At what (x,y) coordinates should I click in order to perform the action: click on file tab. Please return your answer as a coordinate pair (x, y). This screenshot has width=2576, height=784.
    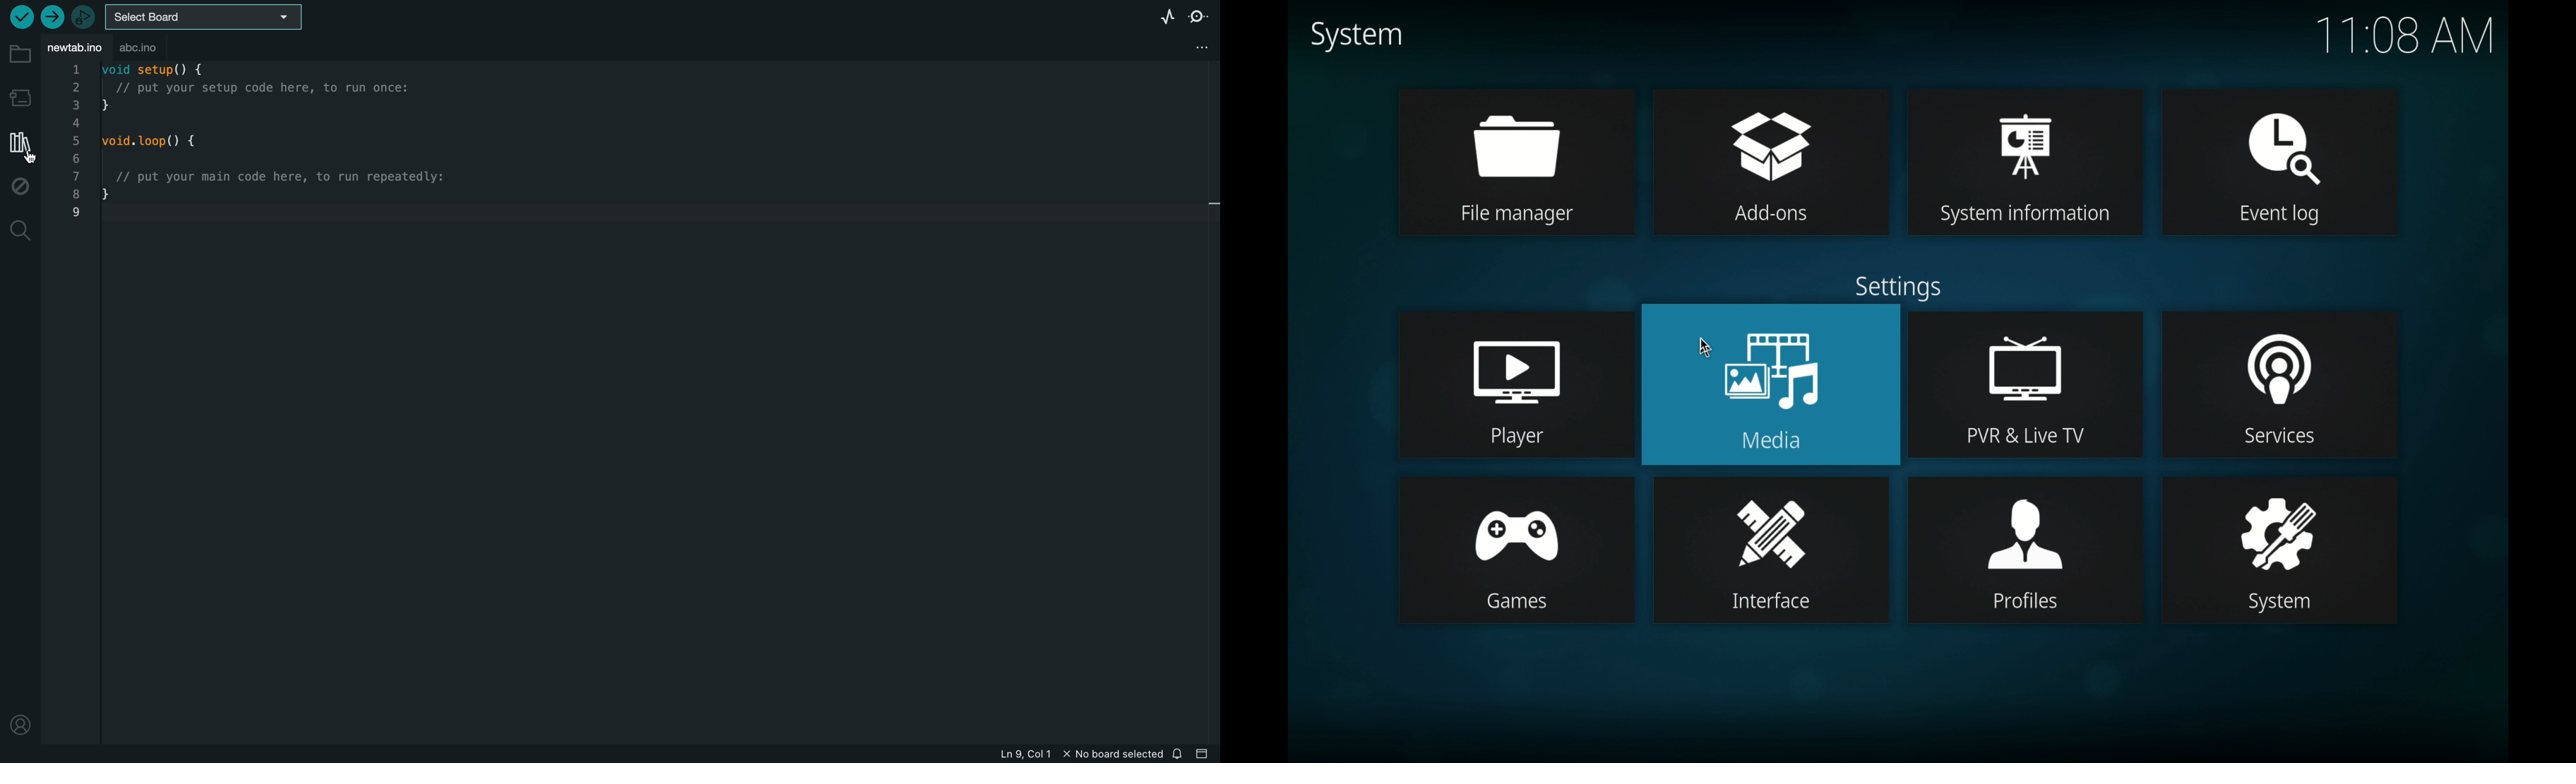
    Looking at the image, I should click on (72, 47).